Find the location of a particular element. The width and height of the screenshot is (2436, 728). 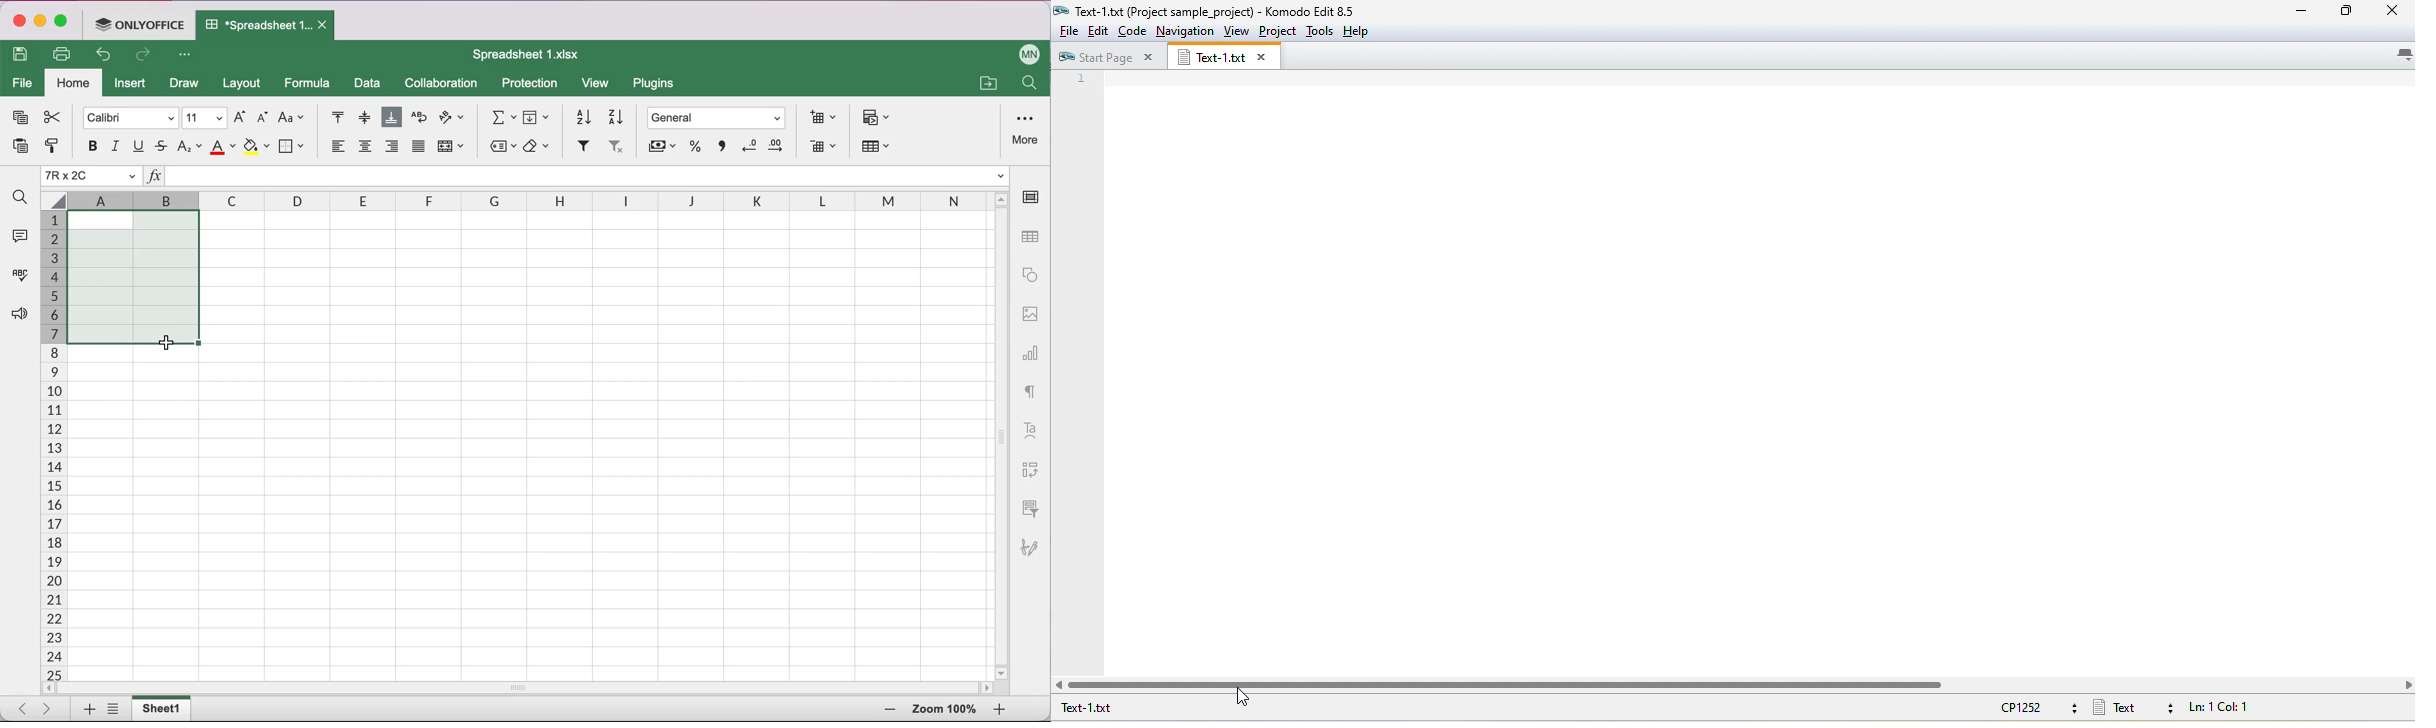

shape is located at coordinates (1030, 275).